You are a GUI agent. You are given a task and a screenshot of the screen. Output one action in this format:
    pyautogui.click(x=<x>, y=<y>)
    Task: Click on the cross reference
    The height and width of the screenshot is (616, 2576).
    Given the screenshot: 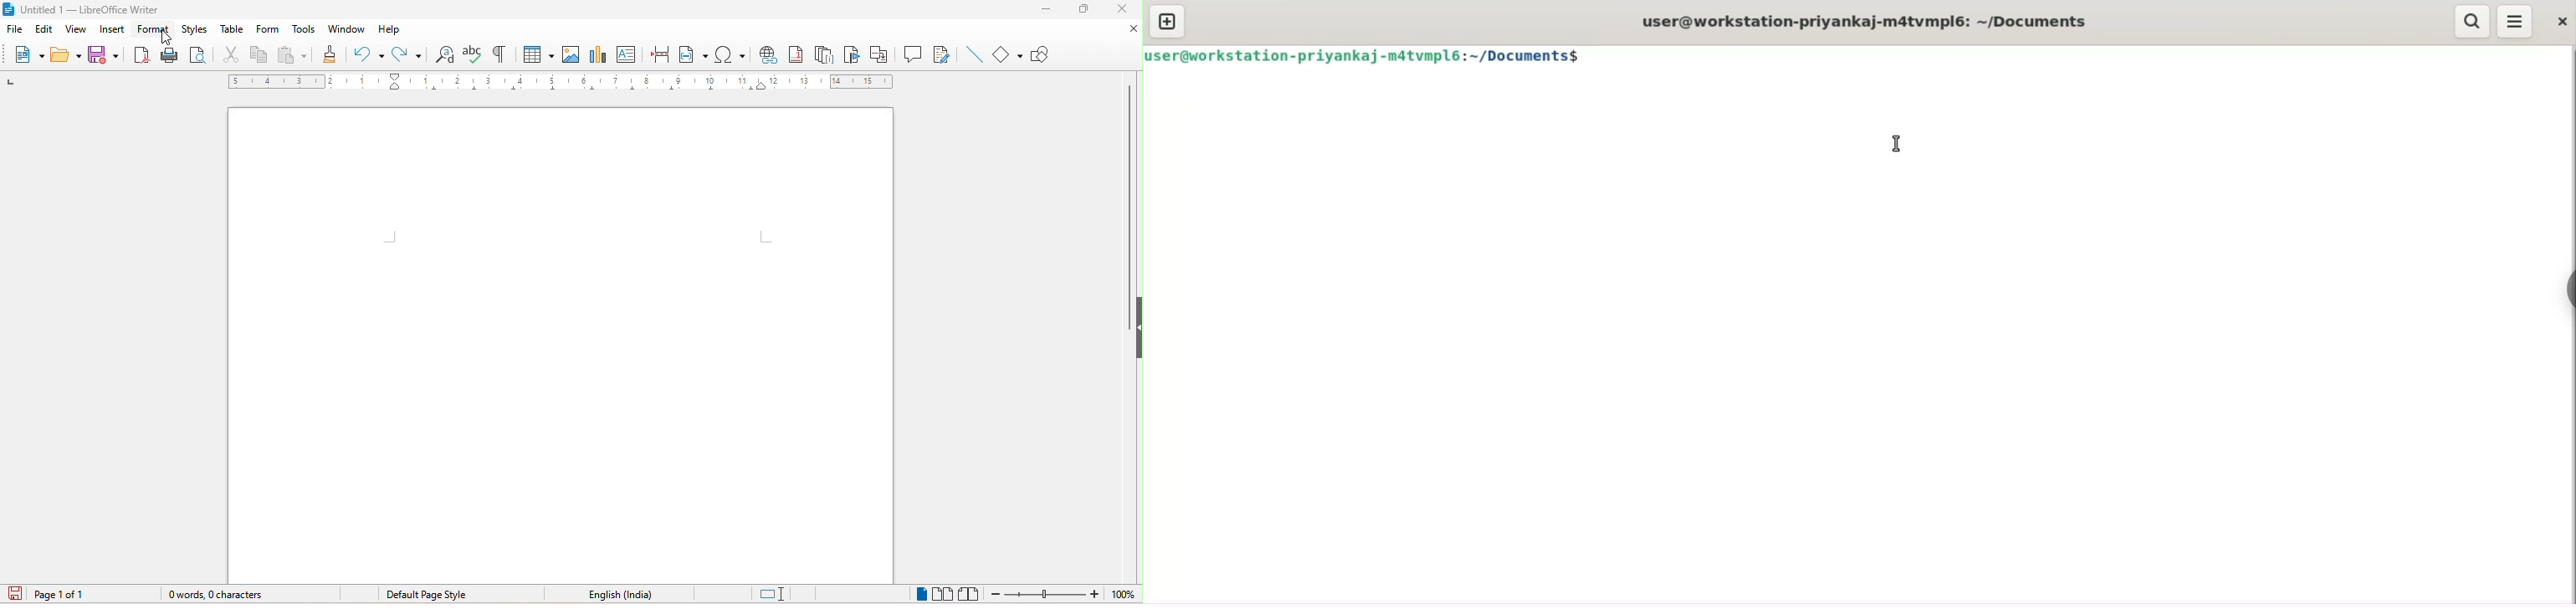 What is the action you would take?
    pyautogui.click(x=883, y=54)
    